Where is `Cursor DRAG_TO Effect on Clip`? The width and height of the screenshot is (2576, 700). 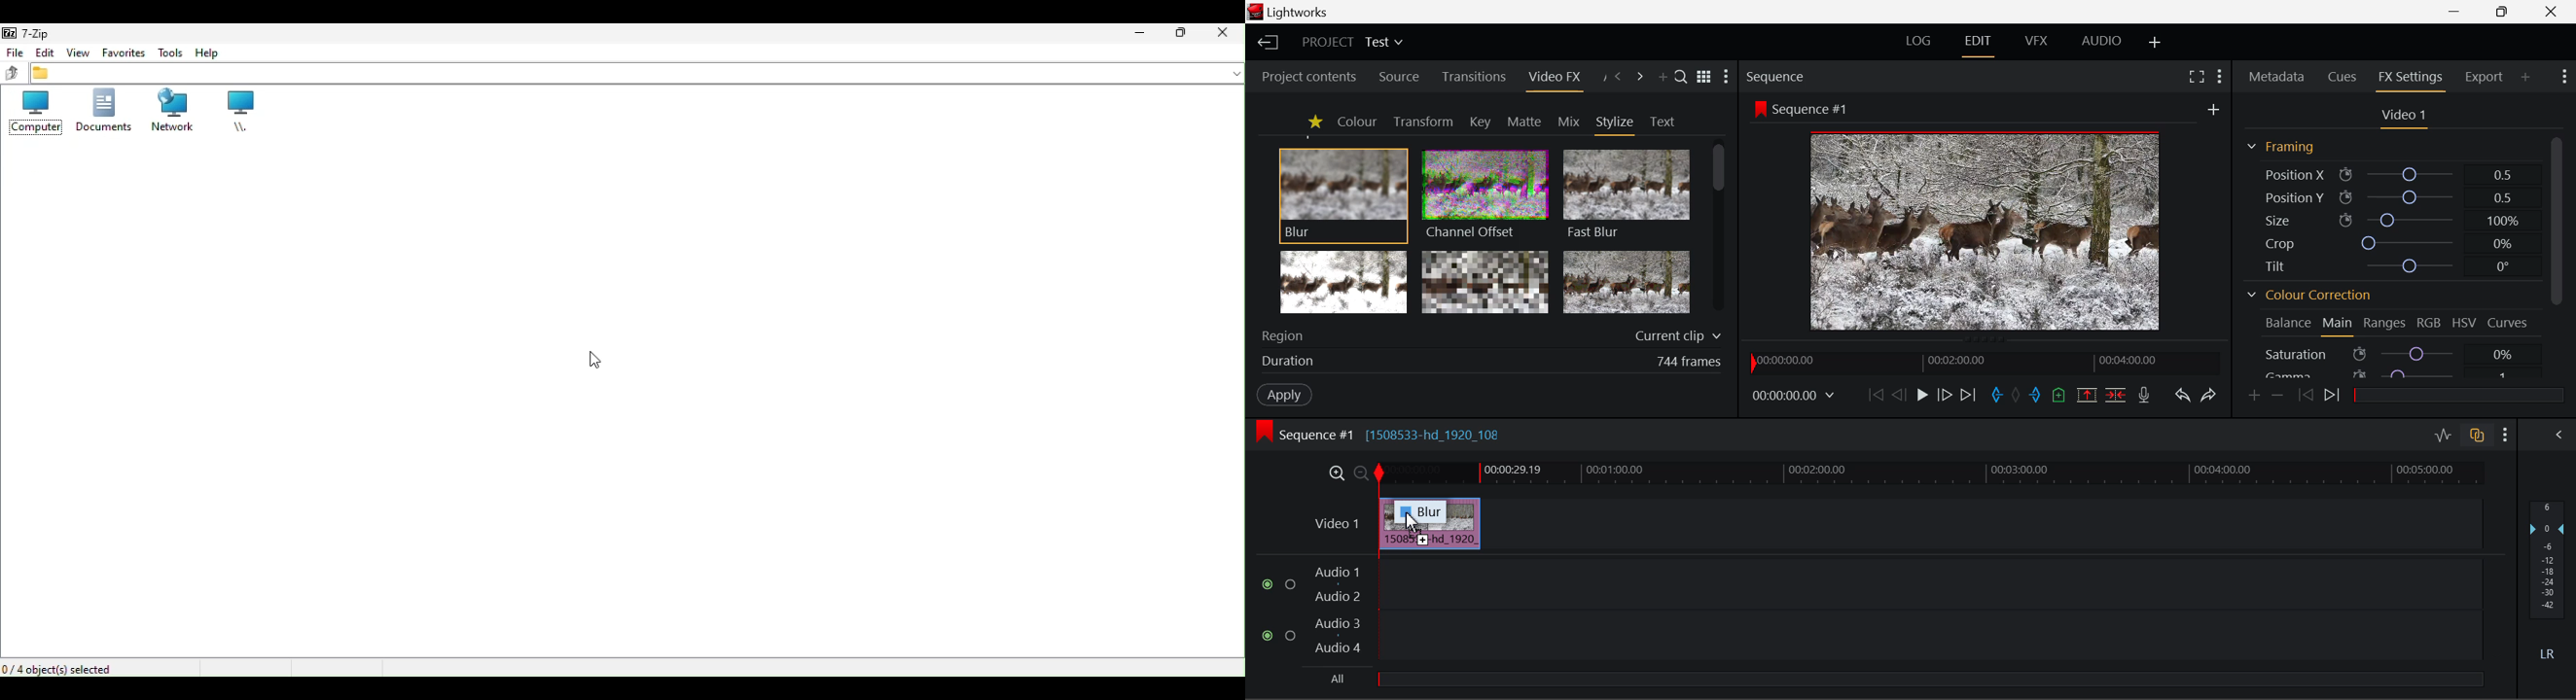 Cursor DRAG_TO Effect on Clip is located at coordinates (1429, 524).